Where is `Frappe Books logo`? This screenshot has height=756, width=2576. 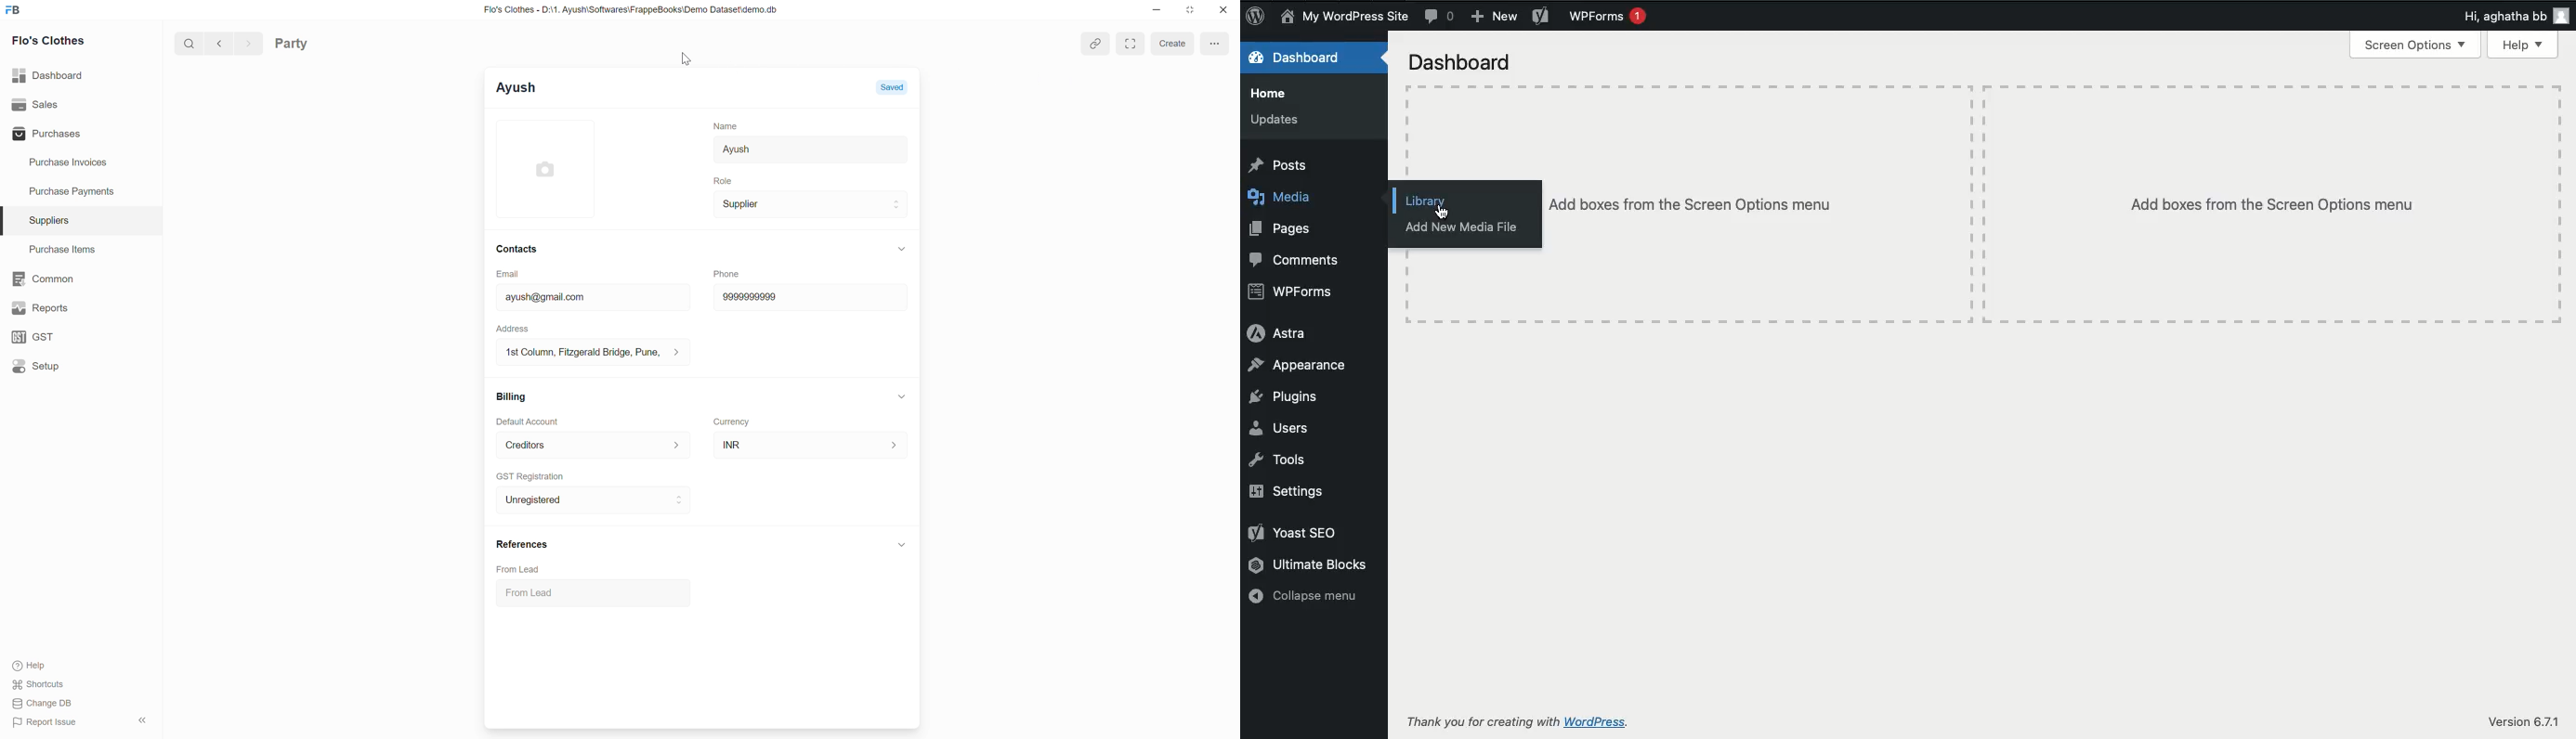
Frappe Books logo is located at coordinates (12, 10).